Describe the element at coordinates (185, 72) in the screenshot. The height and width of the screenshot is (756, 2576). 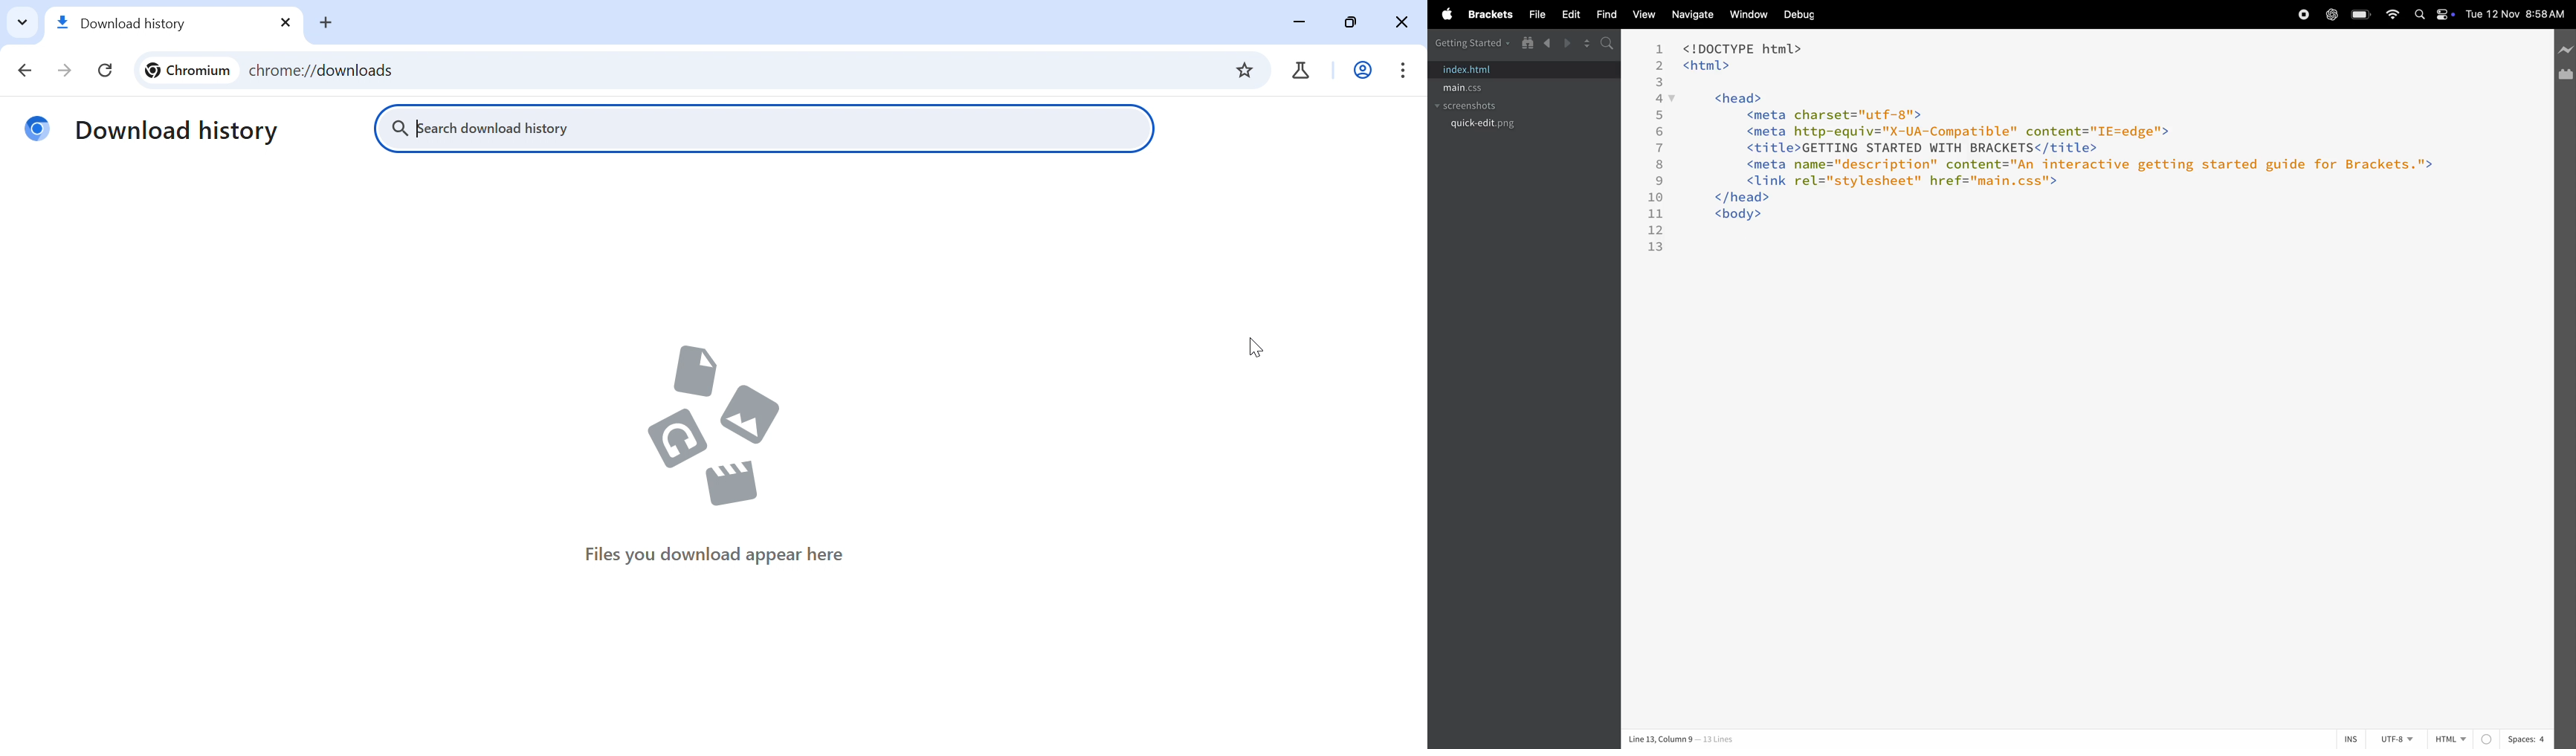
I see `Chromium` at that location.